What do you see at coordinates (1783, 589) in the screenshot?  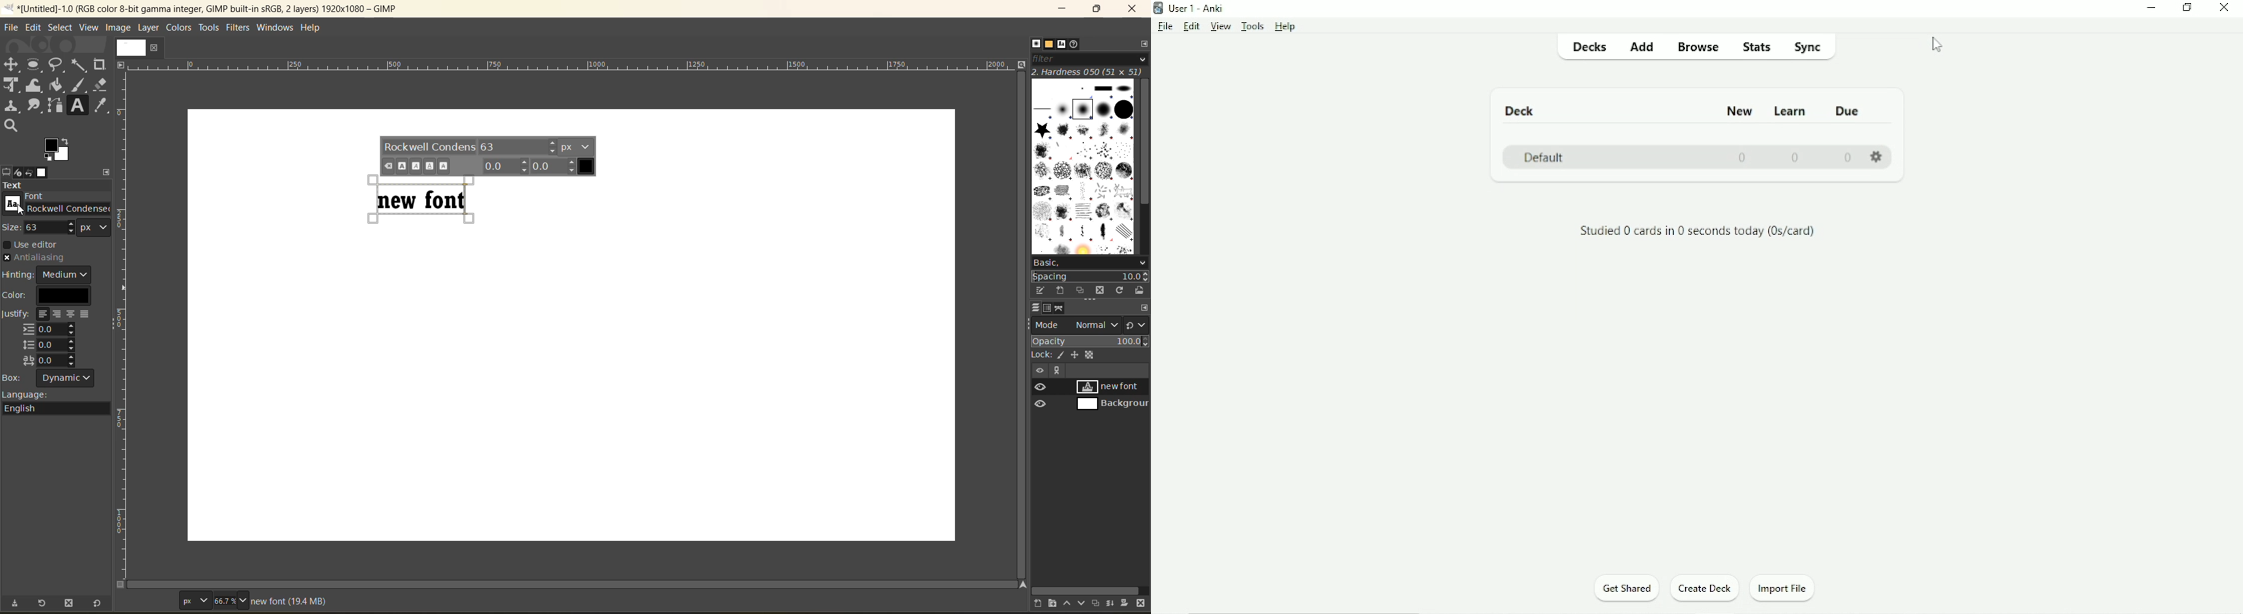 I see `Import File` at bounding box center [1783, 589].